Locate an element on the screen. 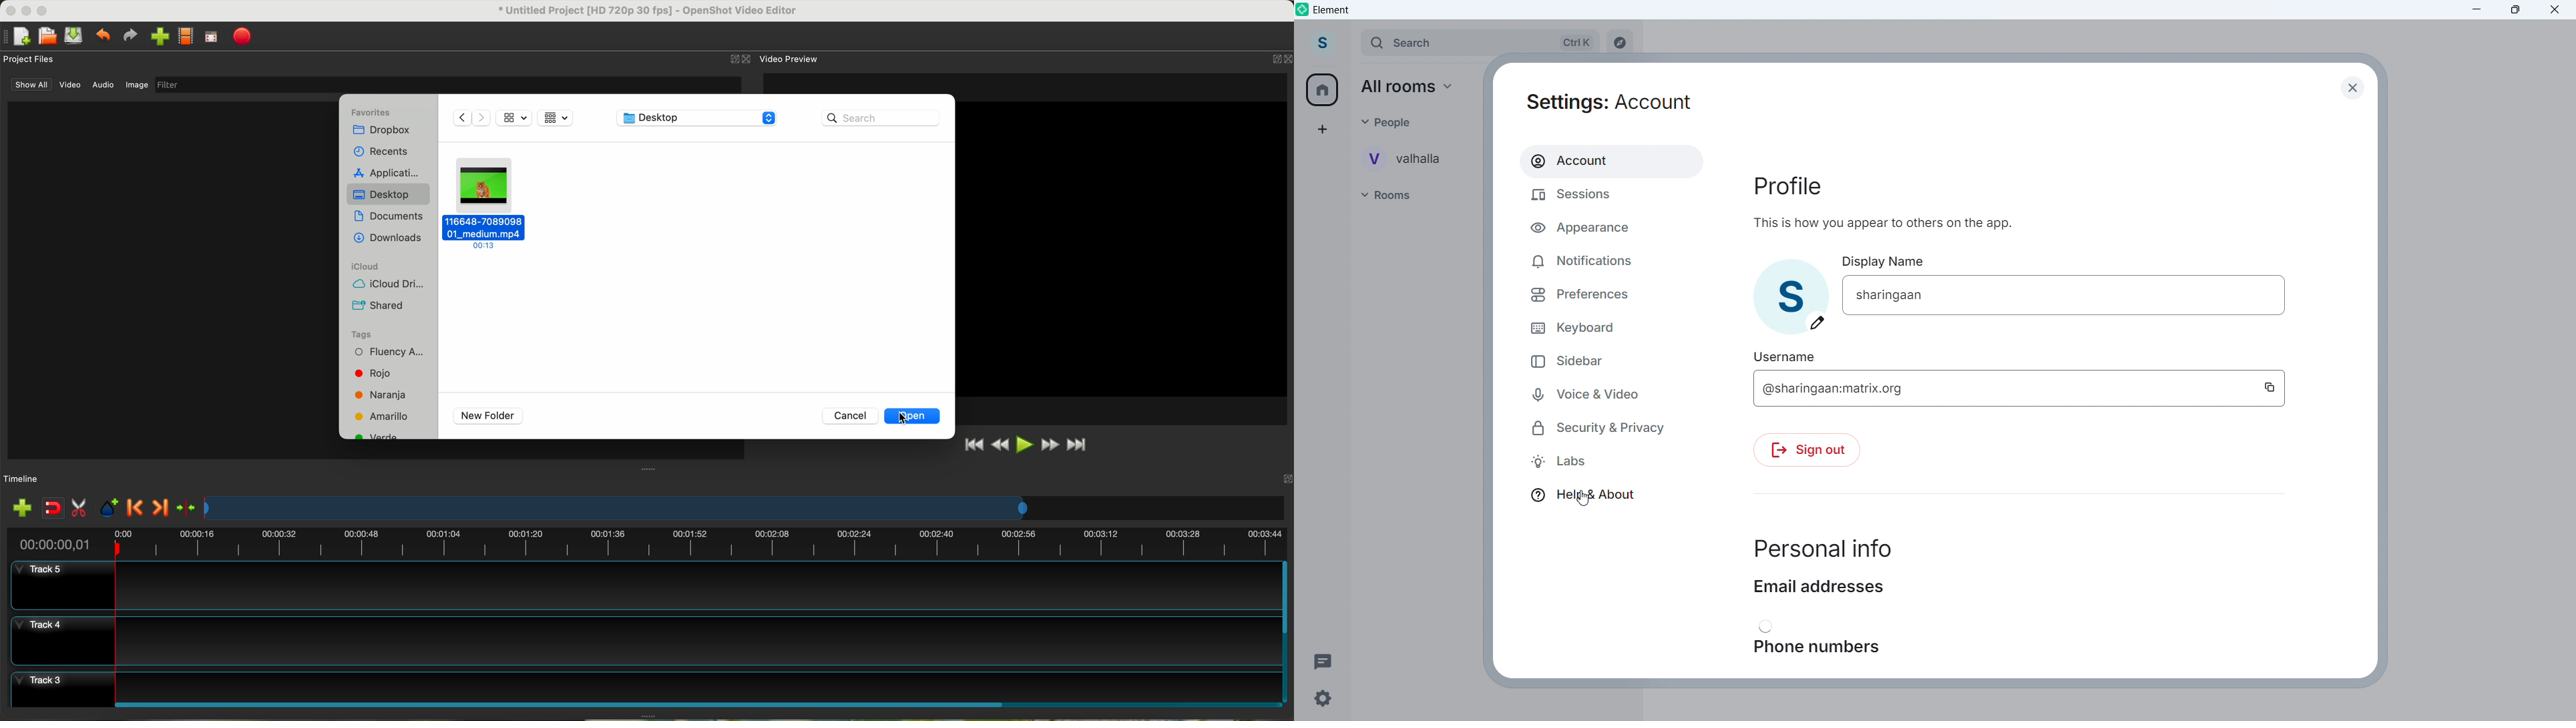  All Rooms is located at coordinates (1412, 87).